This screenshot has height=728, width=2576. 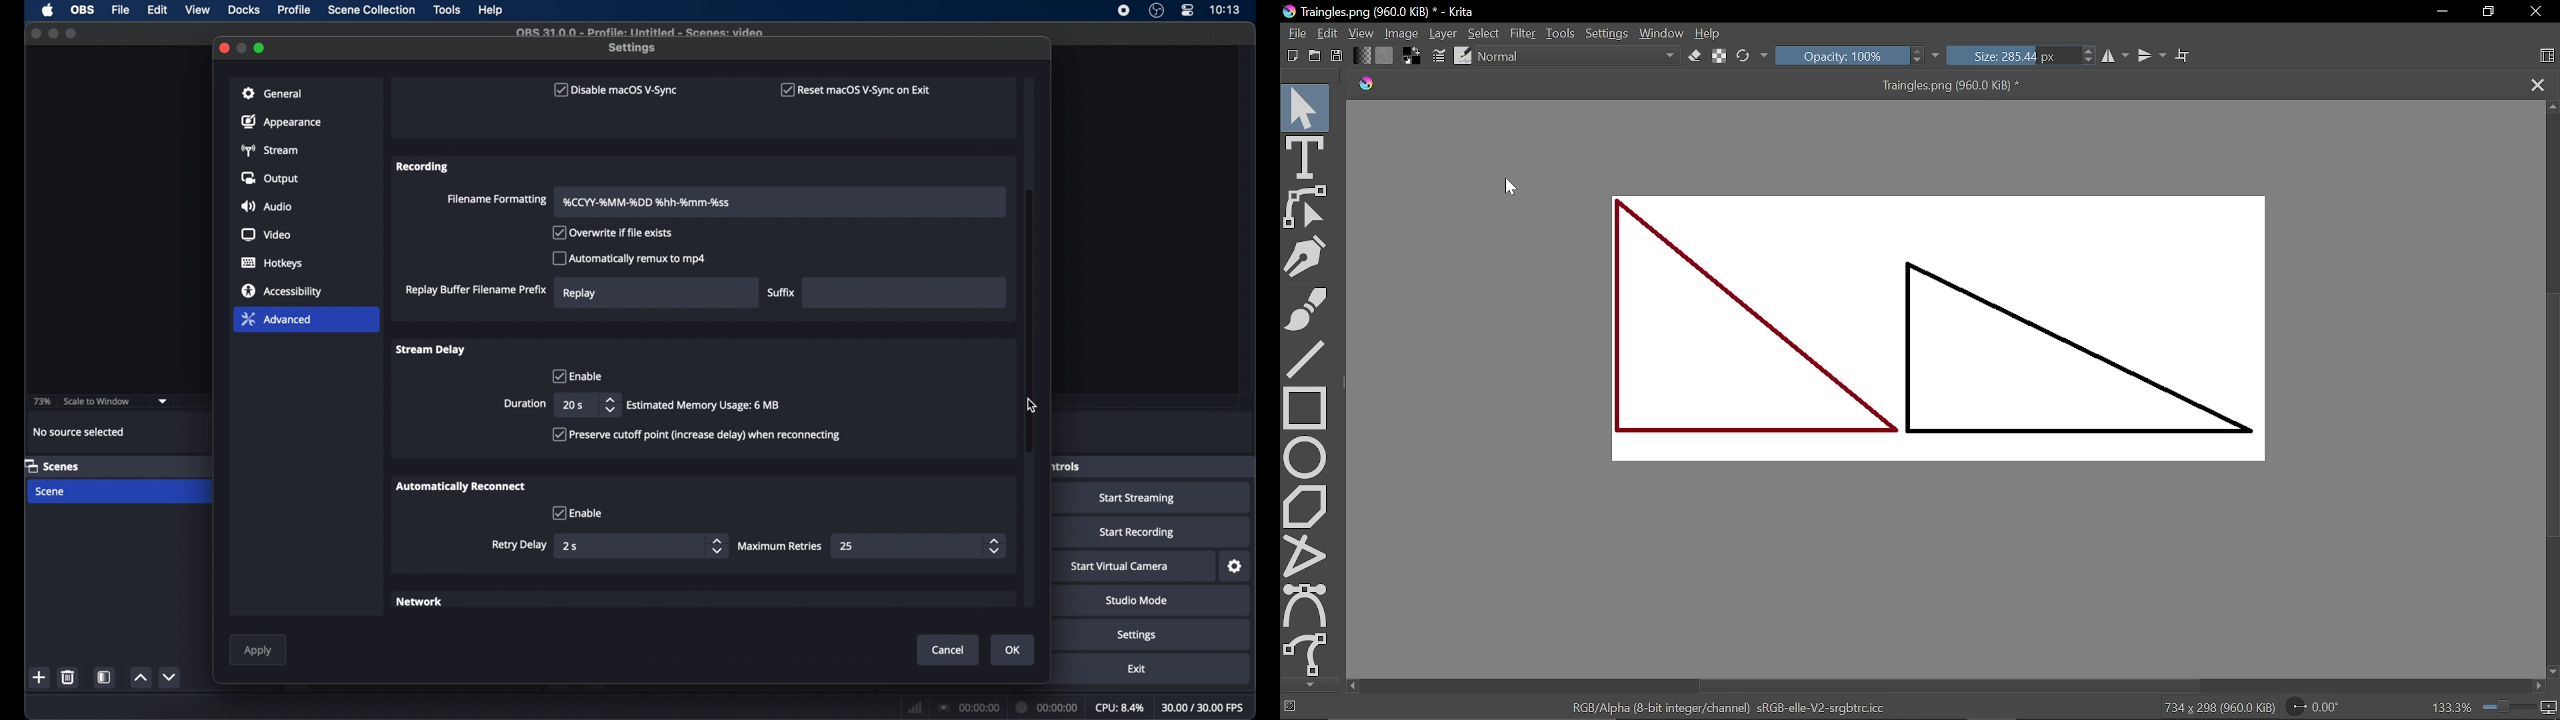 I want to click on enable, so click(x=575, y=375).